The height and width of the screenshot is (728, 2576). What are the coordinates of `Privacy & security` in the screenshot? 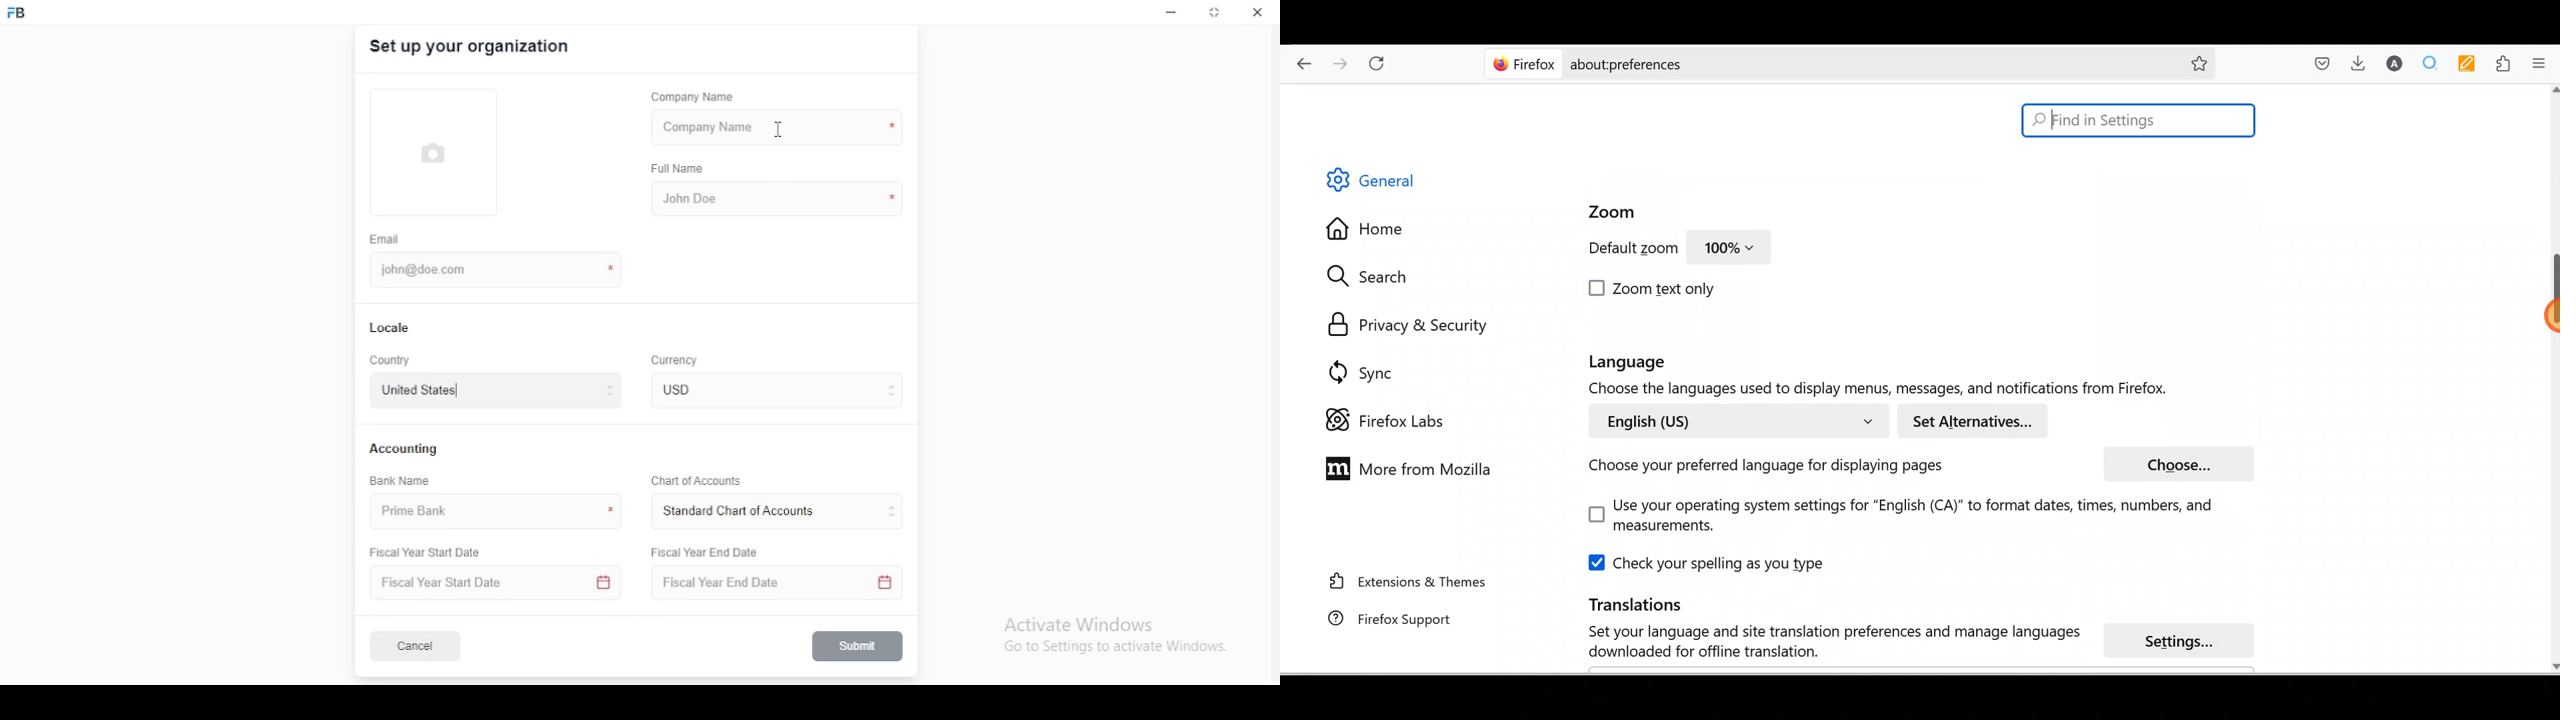 It's located at (1414, 326).